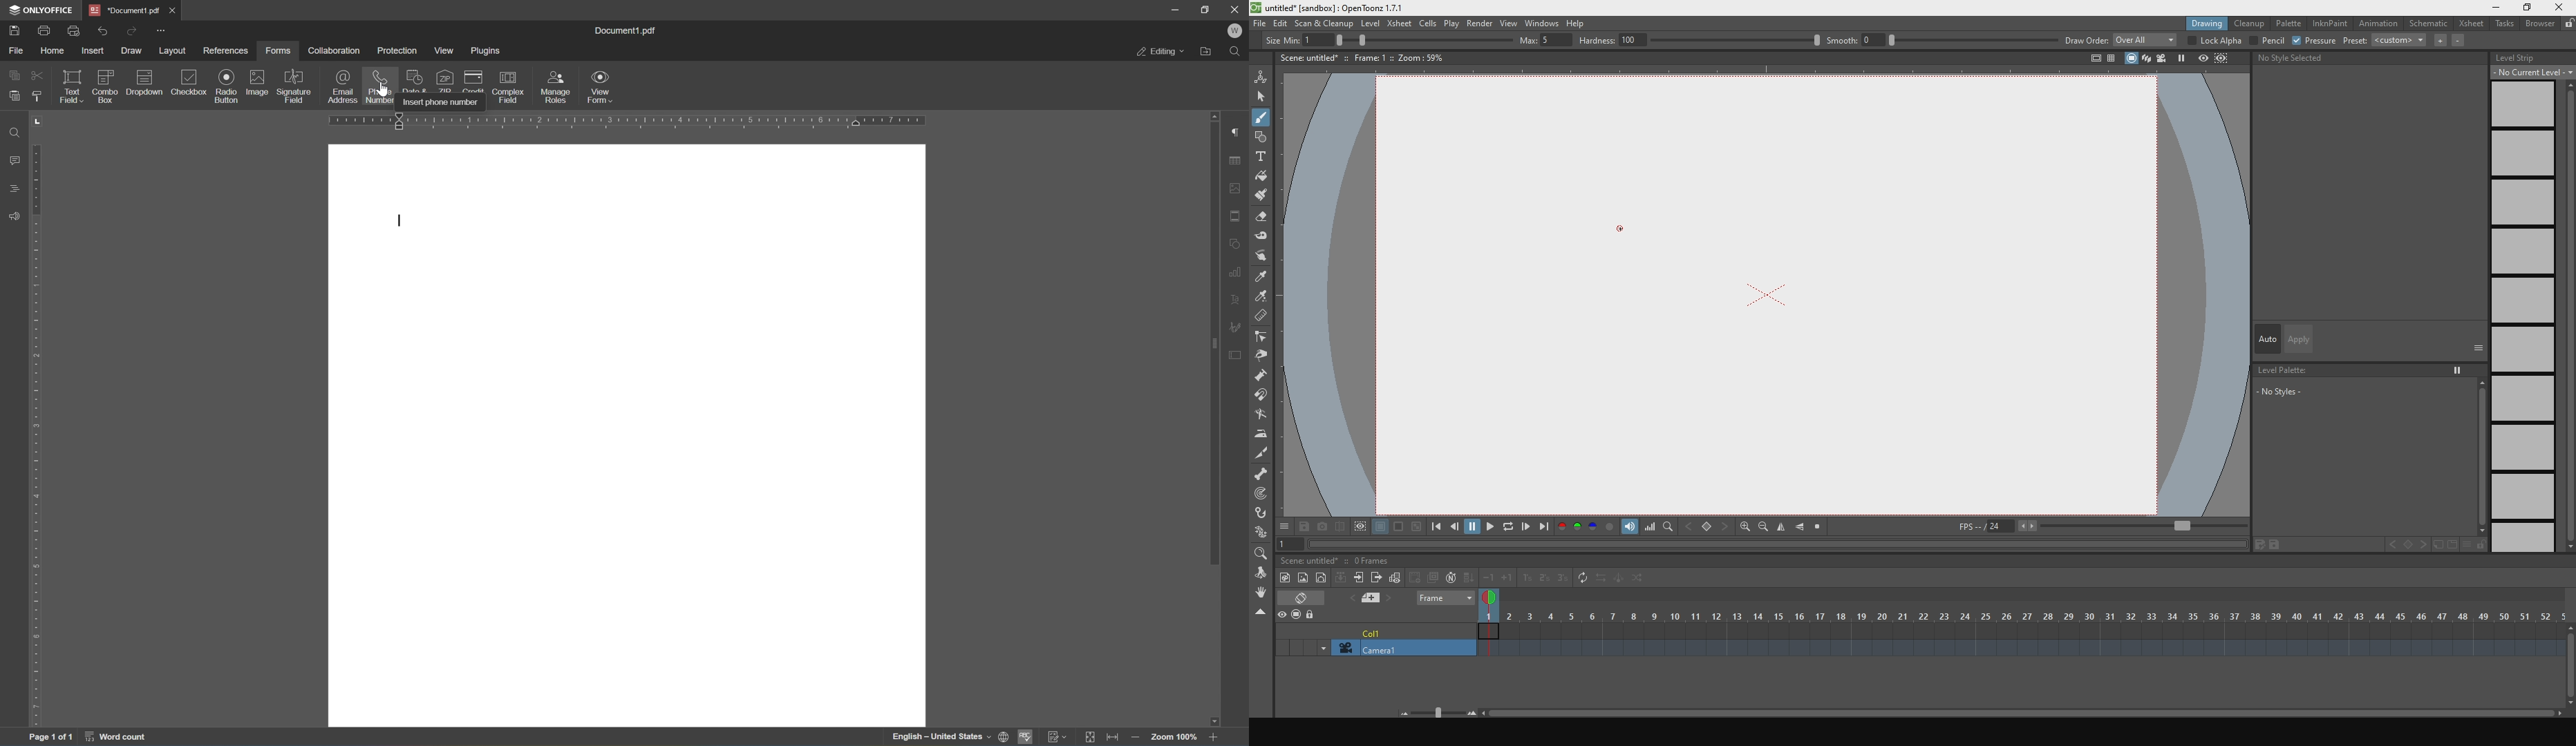 The height and width of the screenshot is (756, 2576). I want to click on welcome, so click(1236, 30).